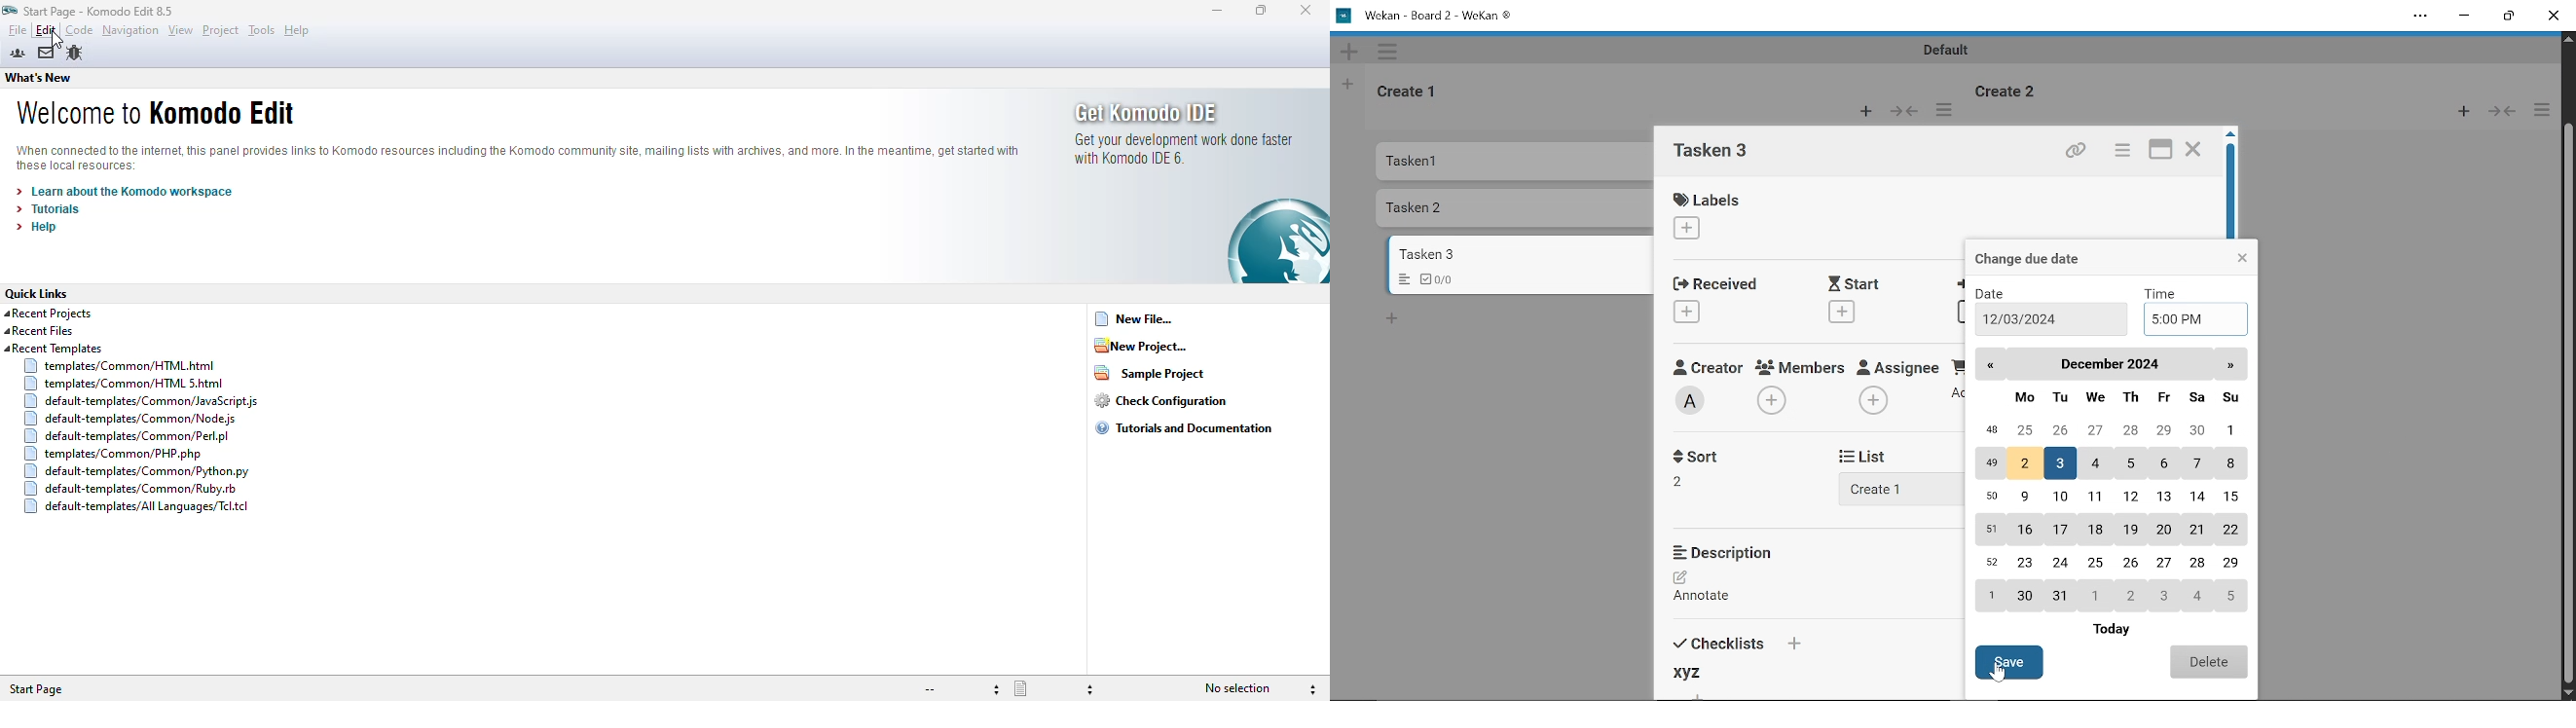  What do you see at coordinates (1689, 480) in the screenshot?
I see `Sort` at bounding box center [1689, 480].